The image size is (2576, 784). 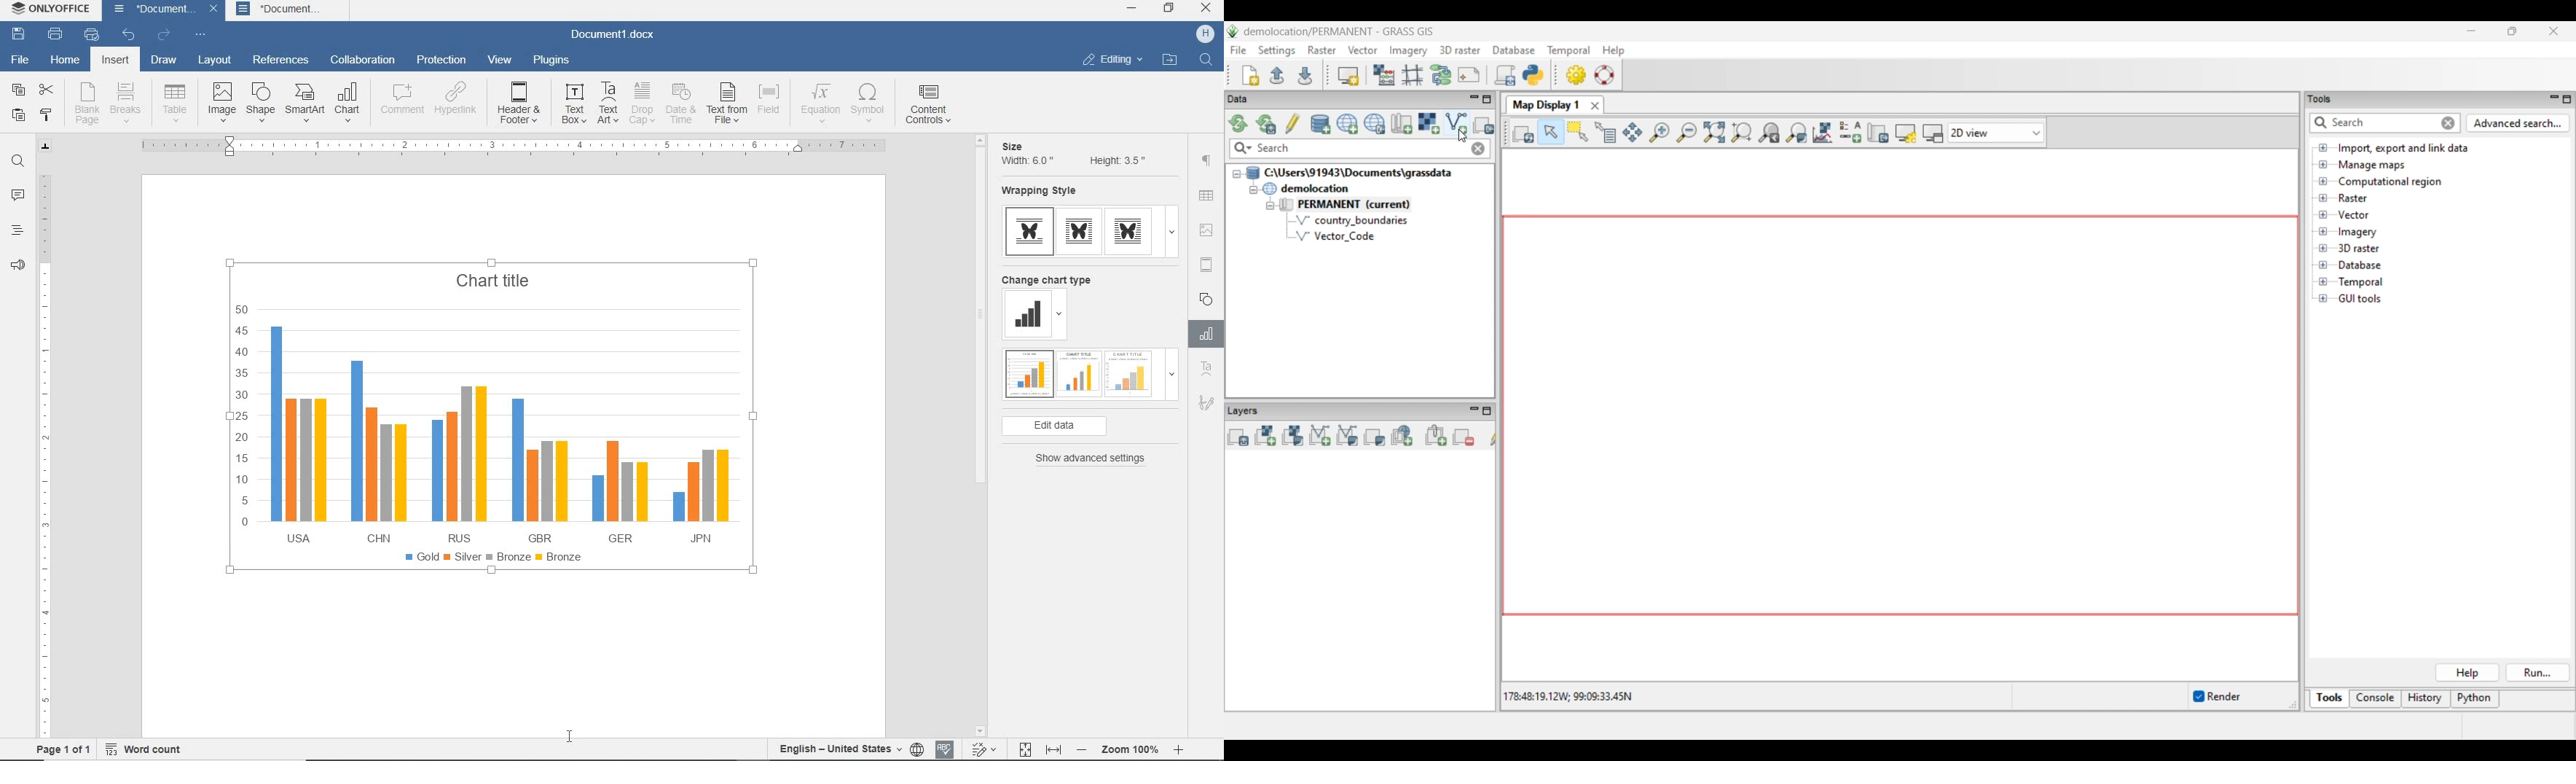 What do you see at coordinates (573, 106) in the screenshot?
I see `text box` at bounding box center [573, 106].